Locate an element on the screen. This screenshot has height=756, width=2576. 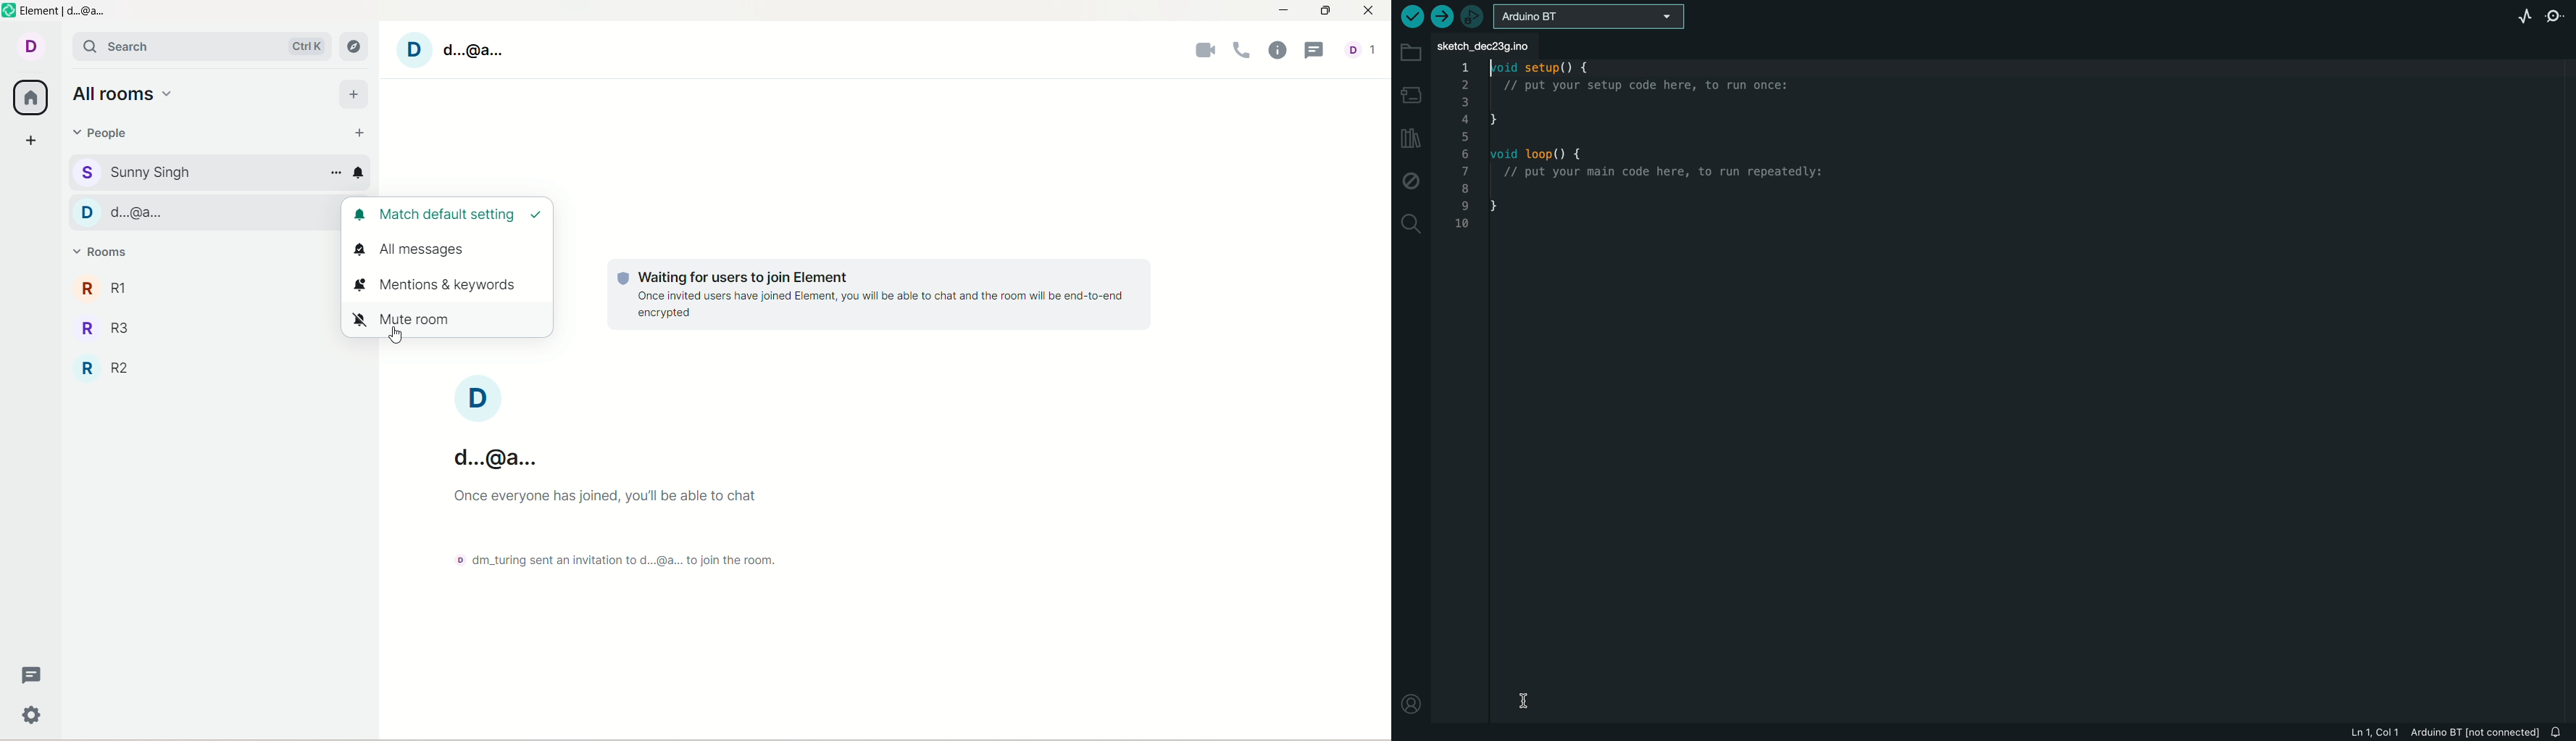
all rooms is located at coordinates (130, 96).